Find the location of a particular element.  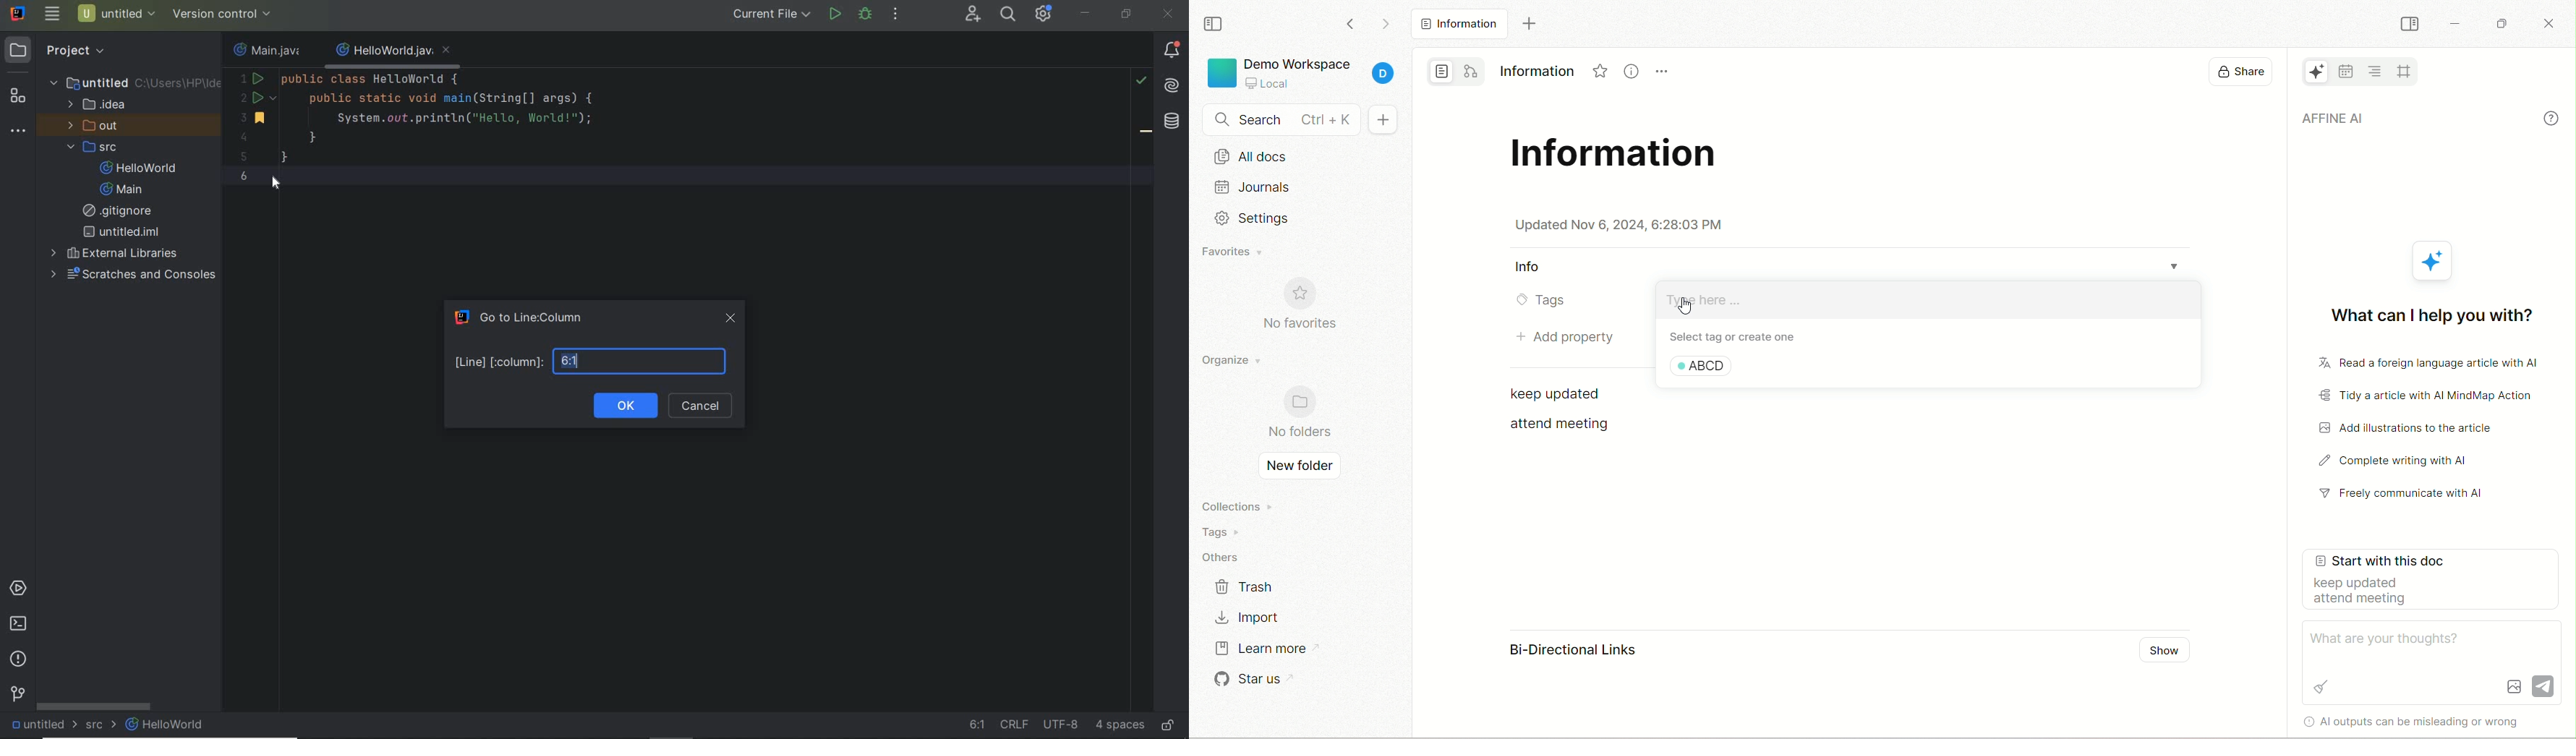

Al outputs can be misleading or wrong is located at coordinates (2412, 720).